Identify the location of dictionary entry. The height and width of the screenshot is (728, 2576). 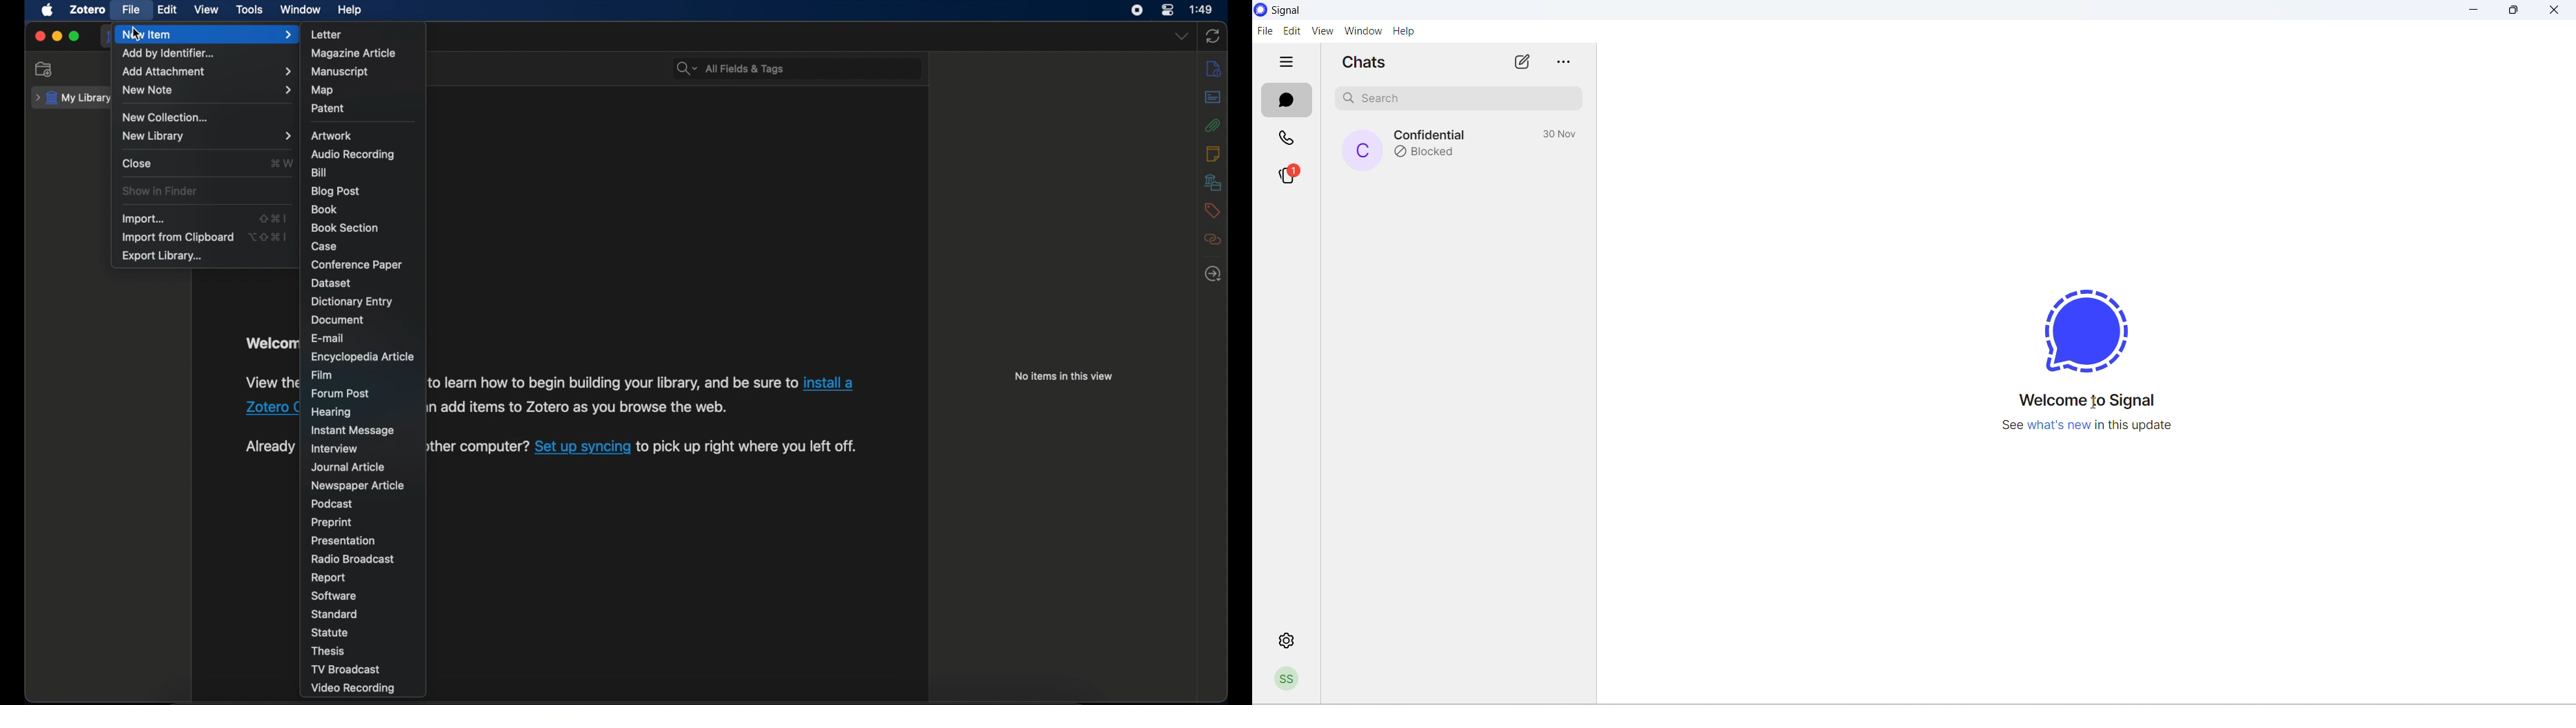
(352, 302).